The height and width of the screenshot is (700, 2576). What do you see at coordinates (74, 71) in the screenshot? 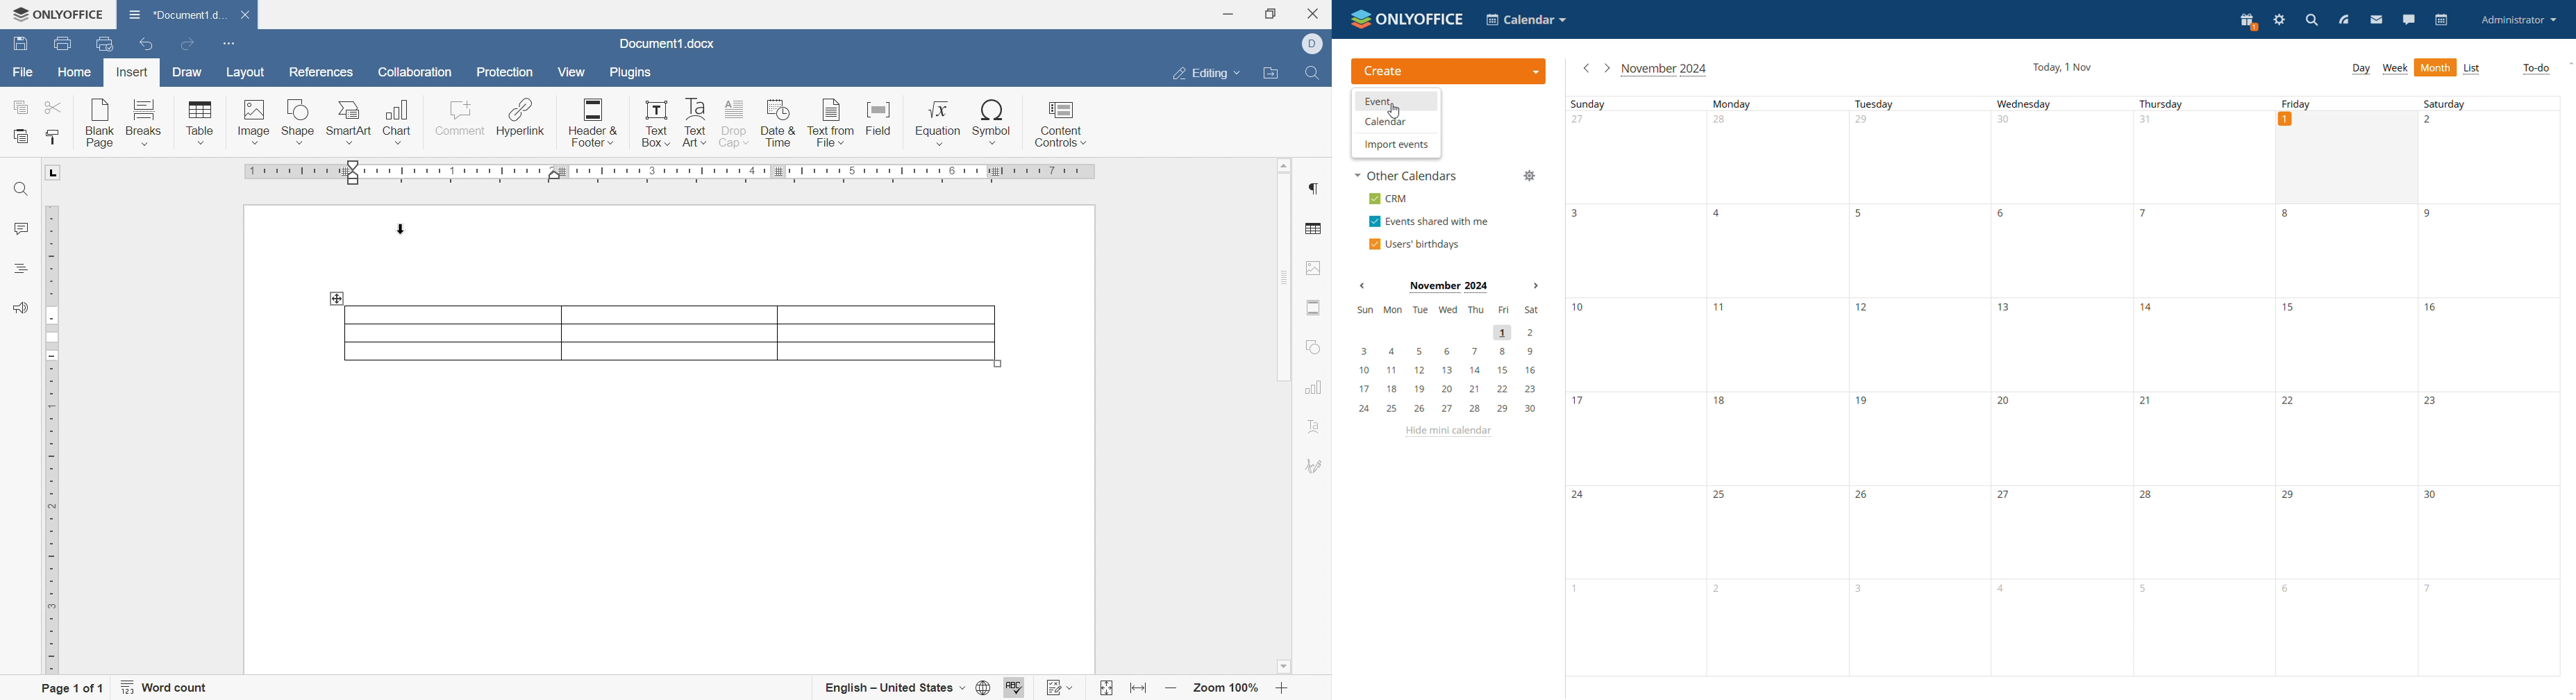
I see `Home` at bounding box center [74, 71].